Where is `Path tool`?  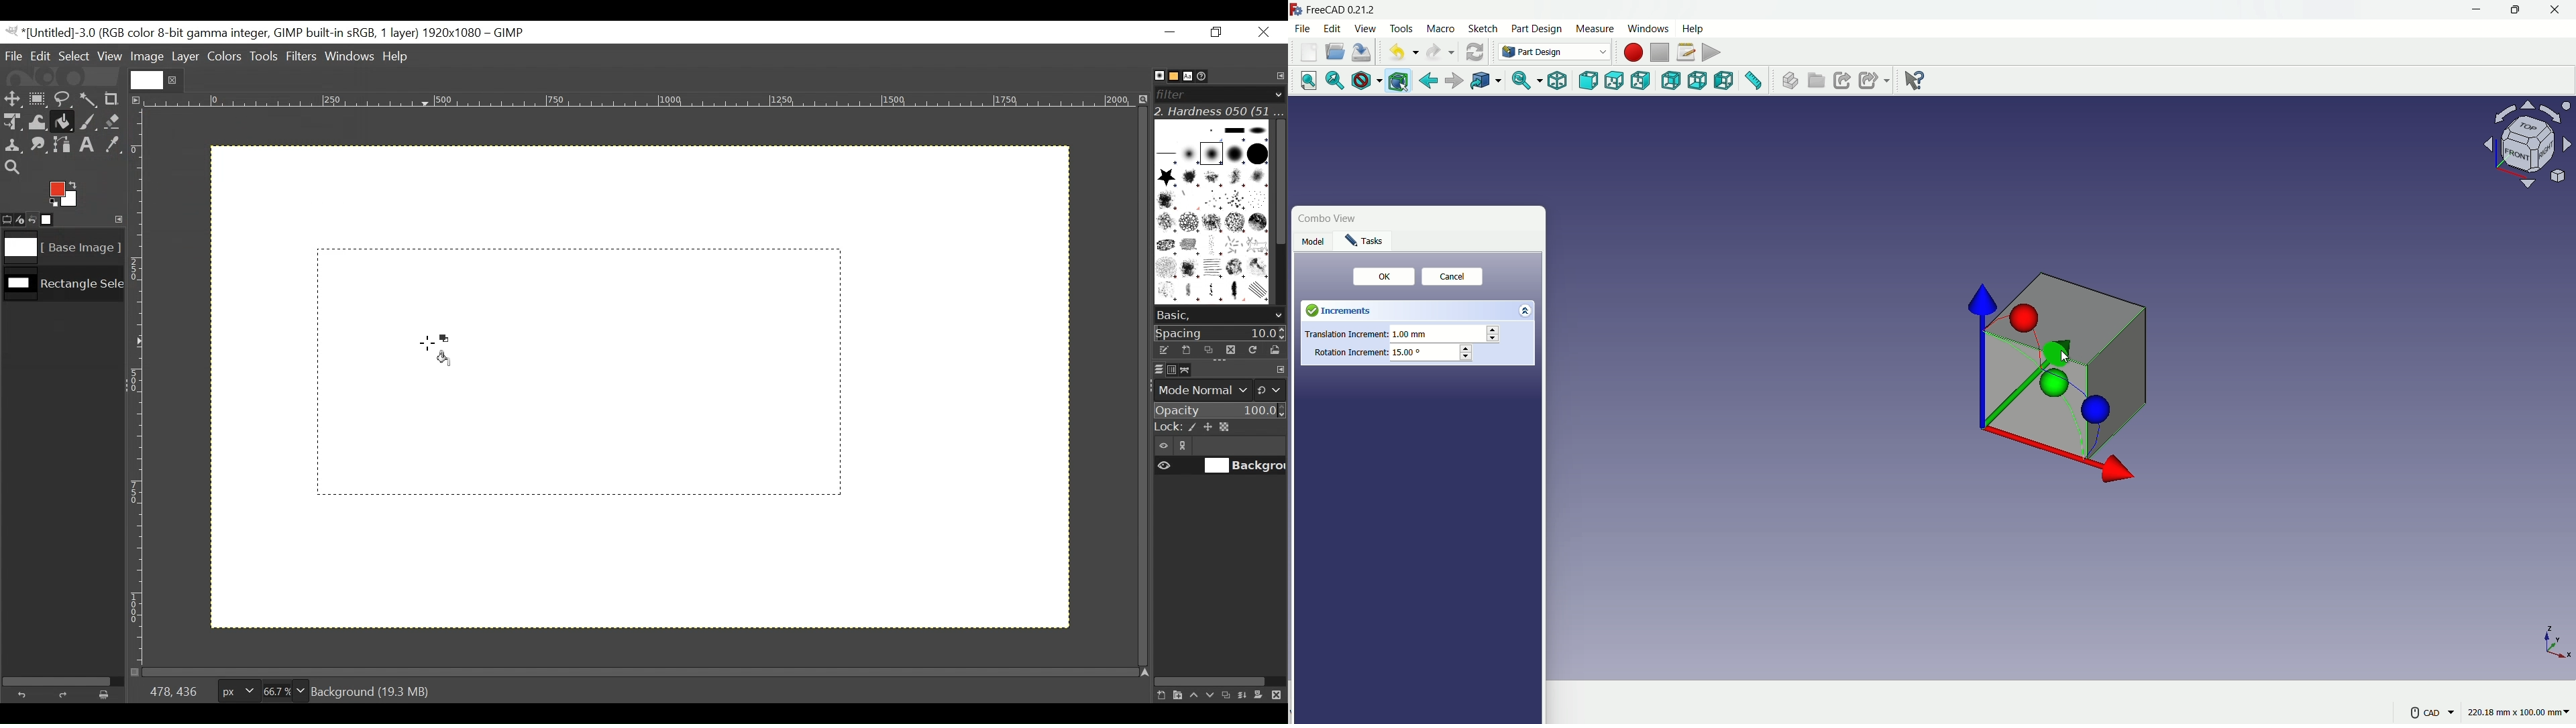
Path tool is located at coordinates (64, 145).